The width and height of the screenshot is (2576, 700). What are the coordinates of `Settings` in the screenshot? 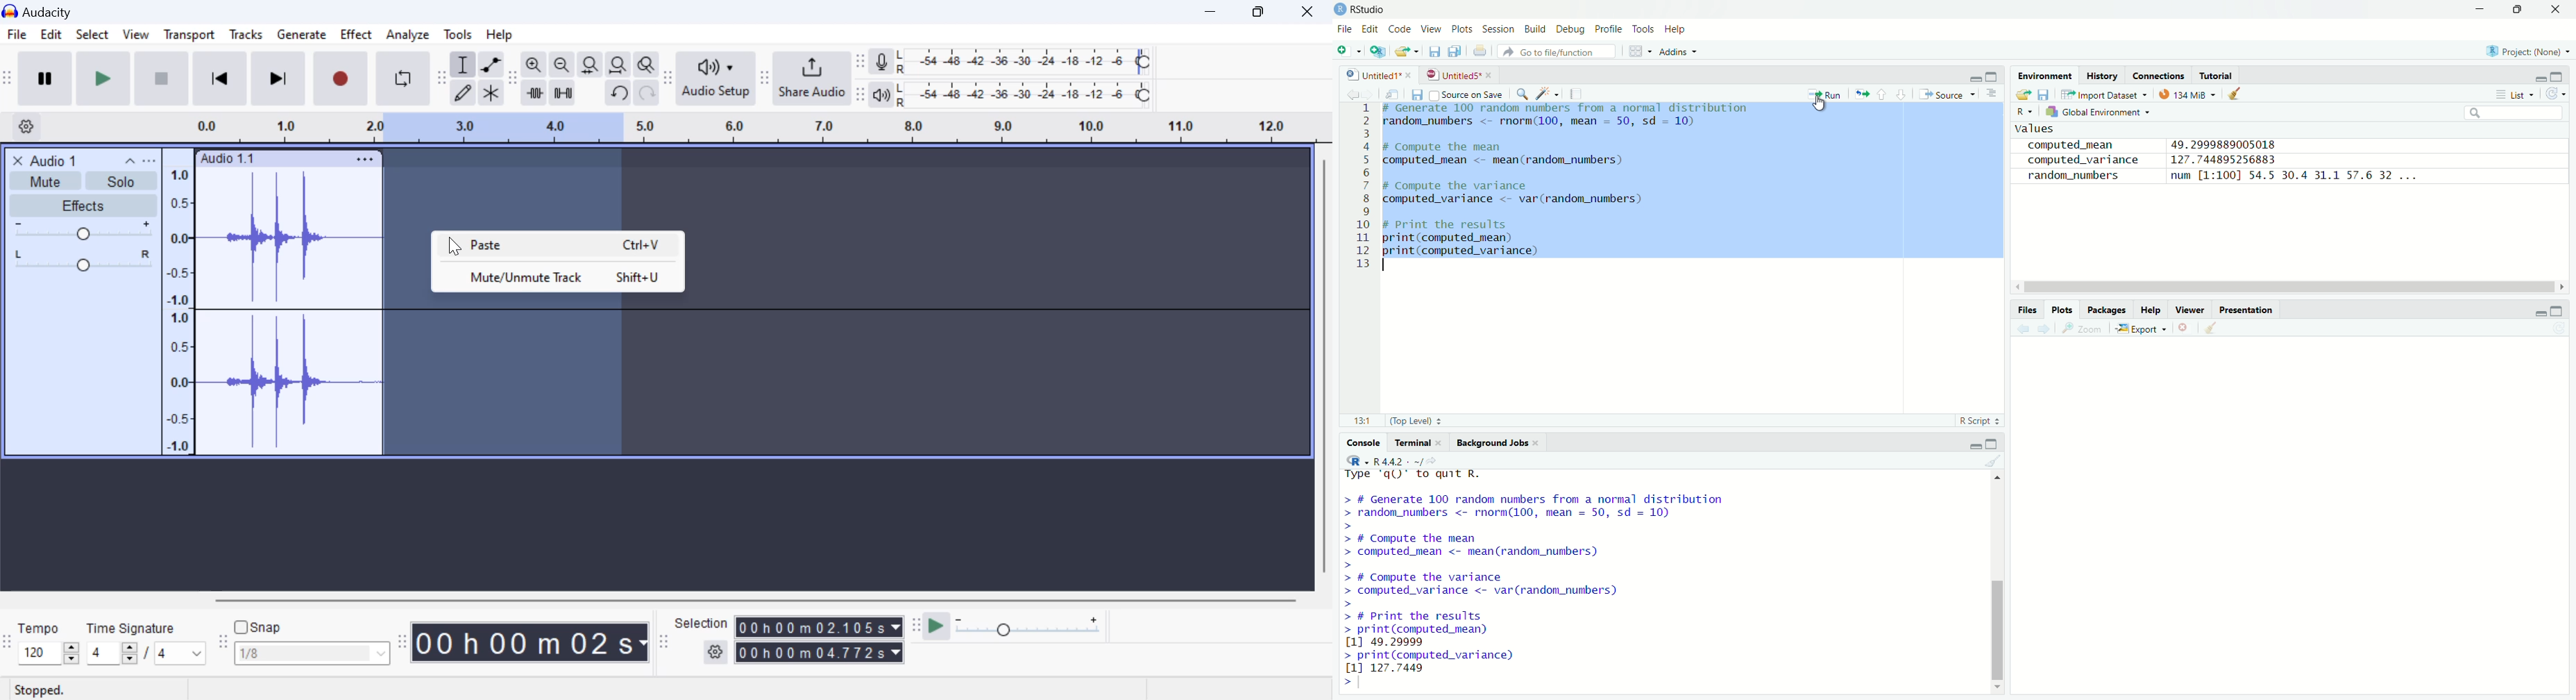 It's located at (28, 126).